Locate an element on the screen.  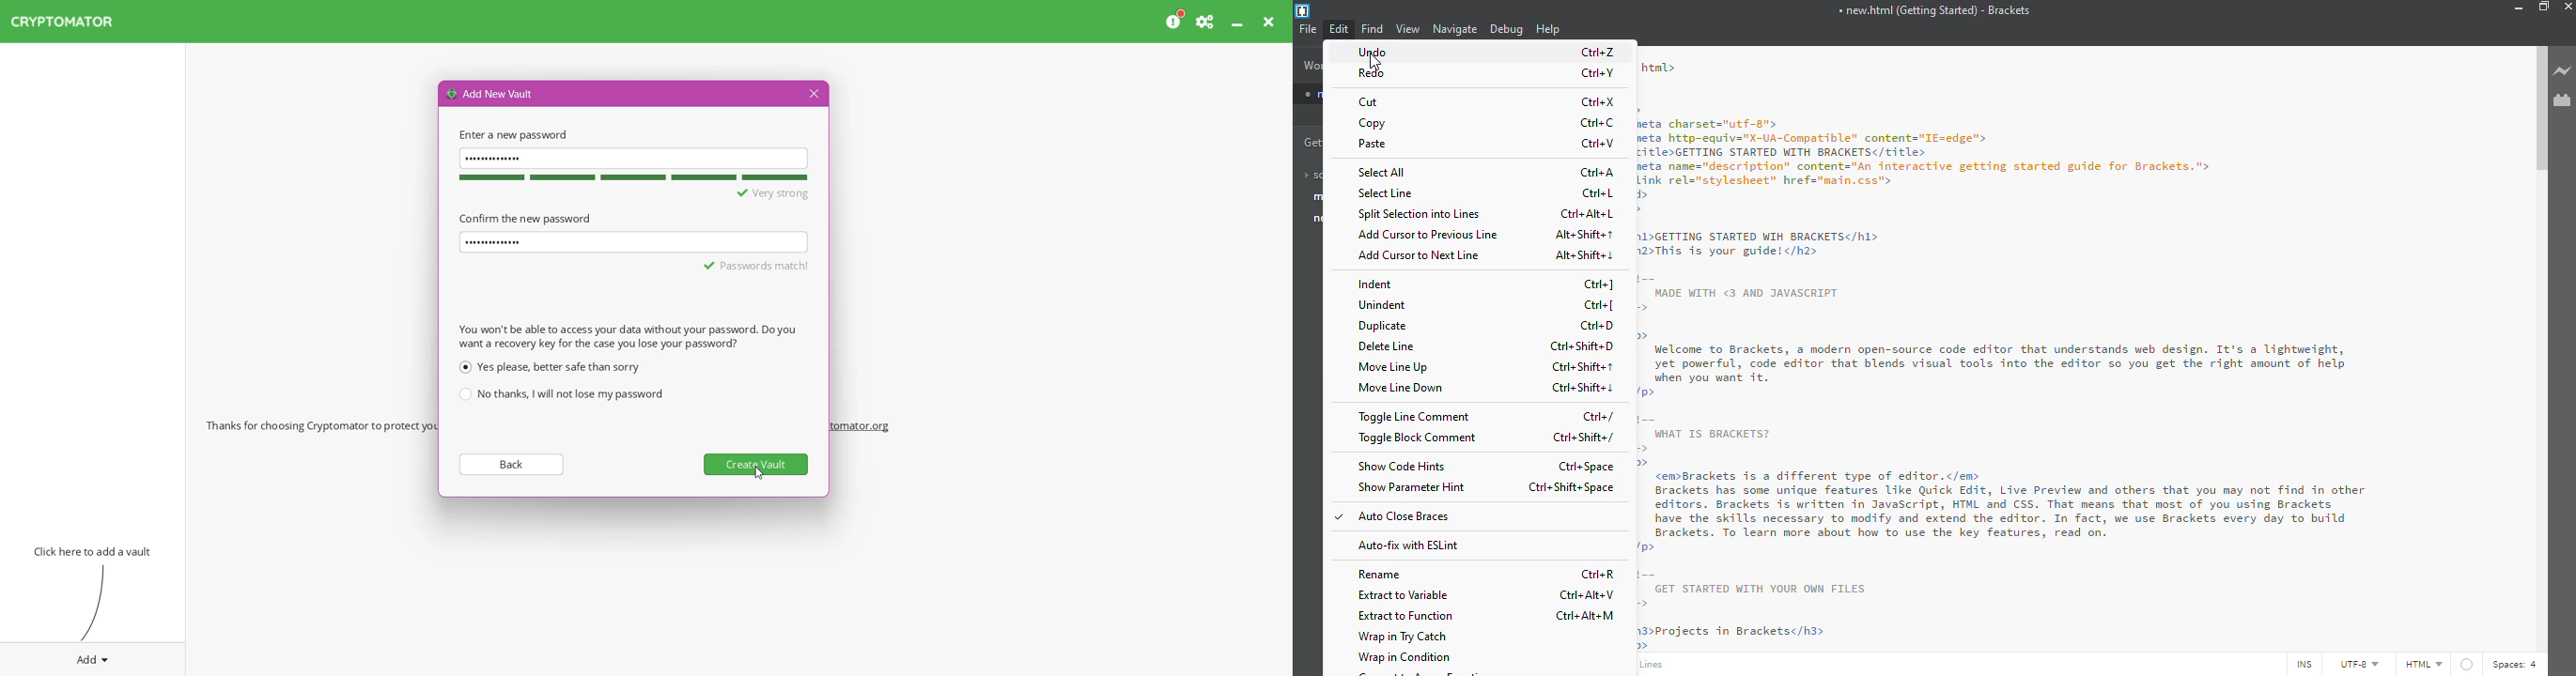
ctrl+a is located at coordinates (1600, 173).